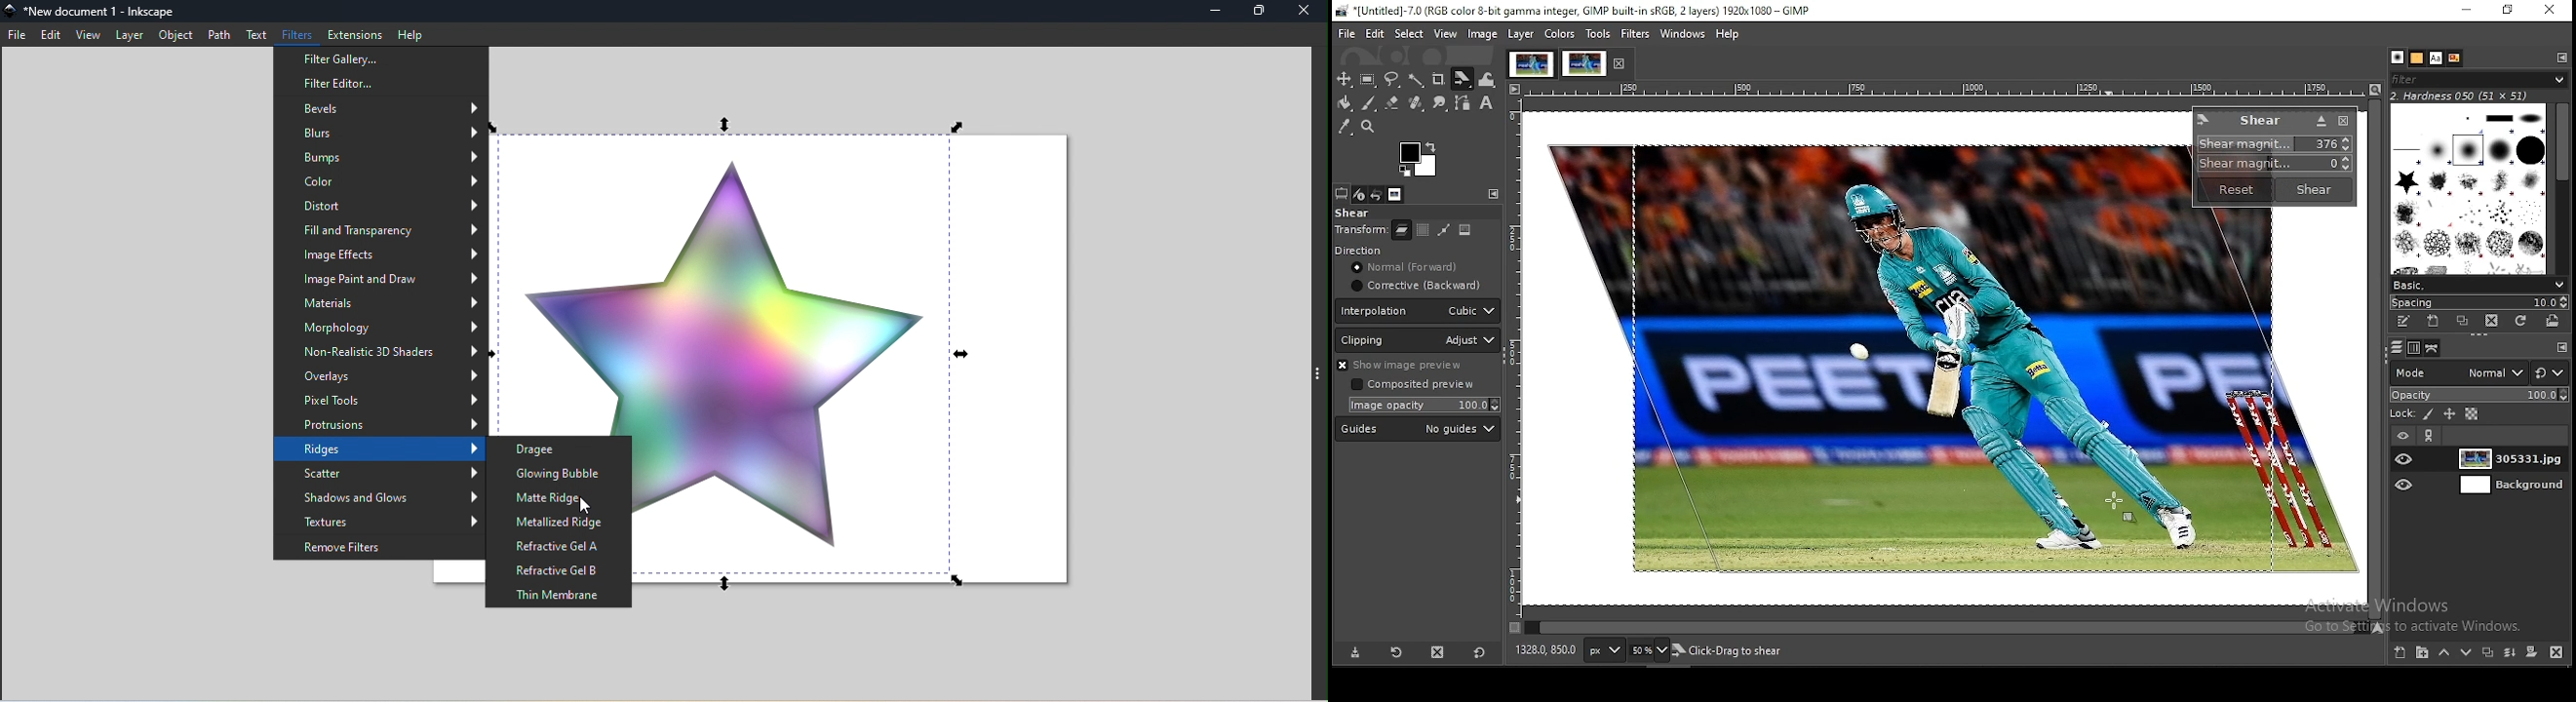 Image resolution: width=2576 pixels, height=728 pixels. What do you see at coordinates (1414, 366) in the screenshot?
I see `show image preview` at bounding box center [1414, 366].